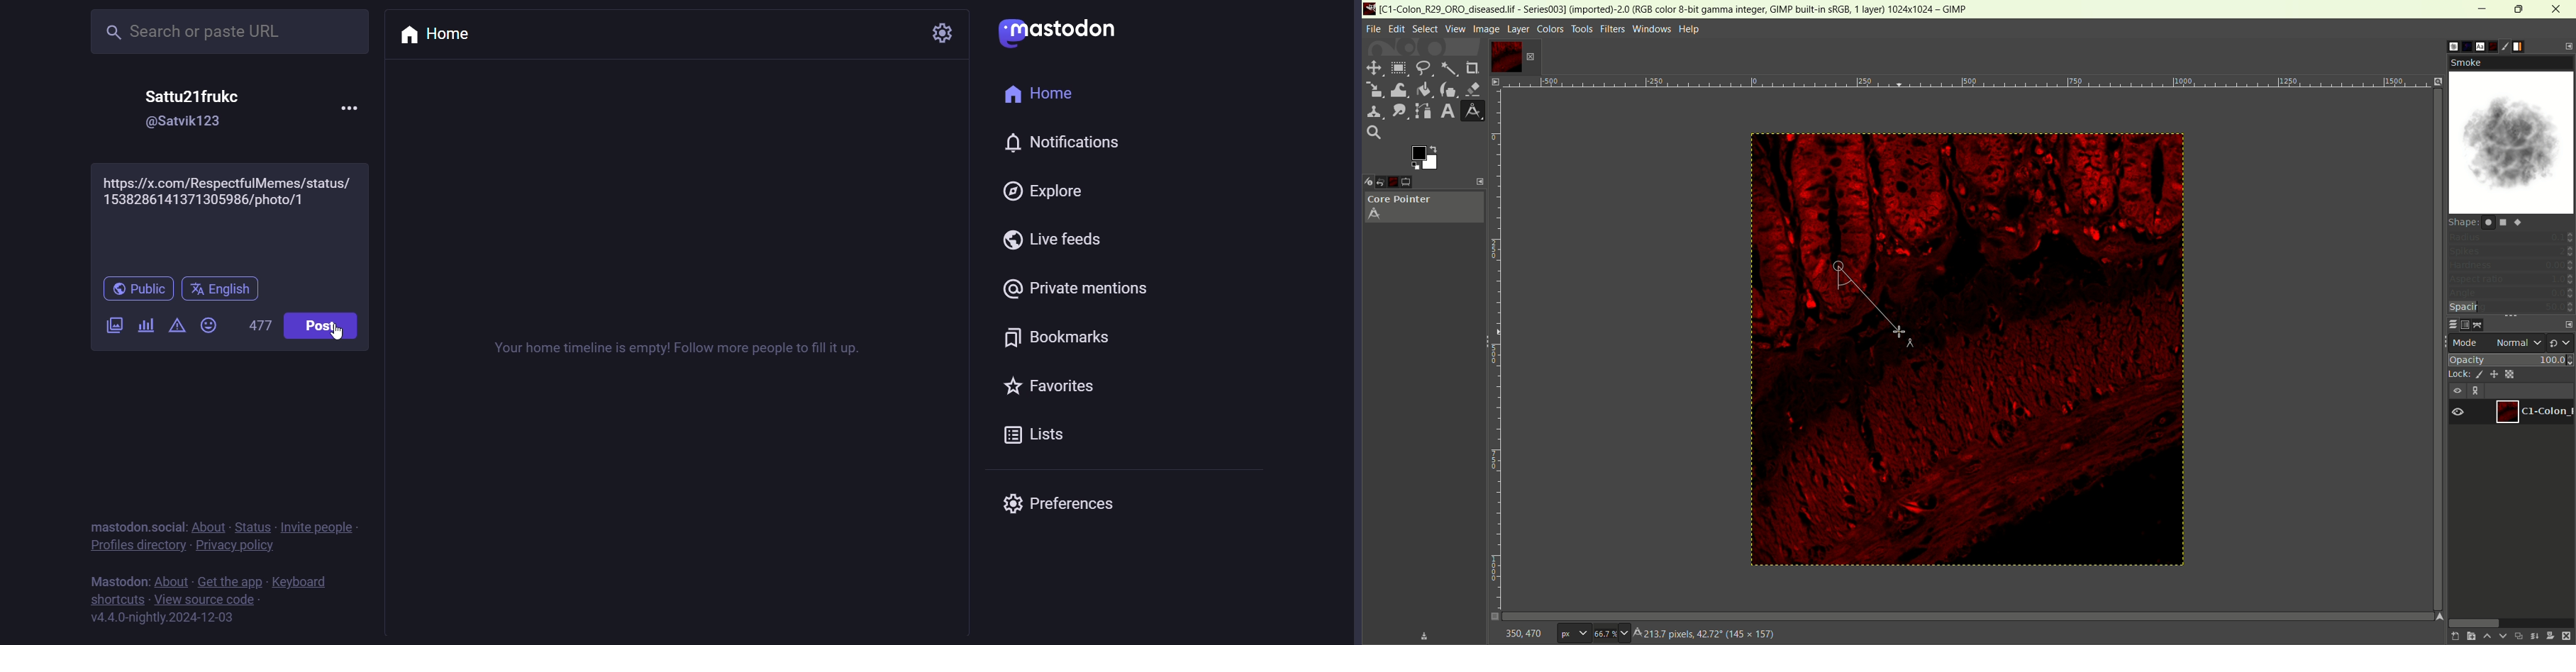  What do you see at coordinates (348, 109) in the screenshot?
I see `more` at bounding box center [348, 109].